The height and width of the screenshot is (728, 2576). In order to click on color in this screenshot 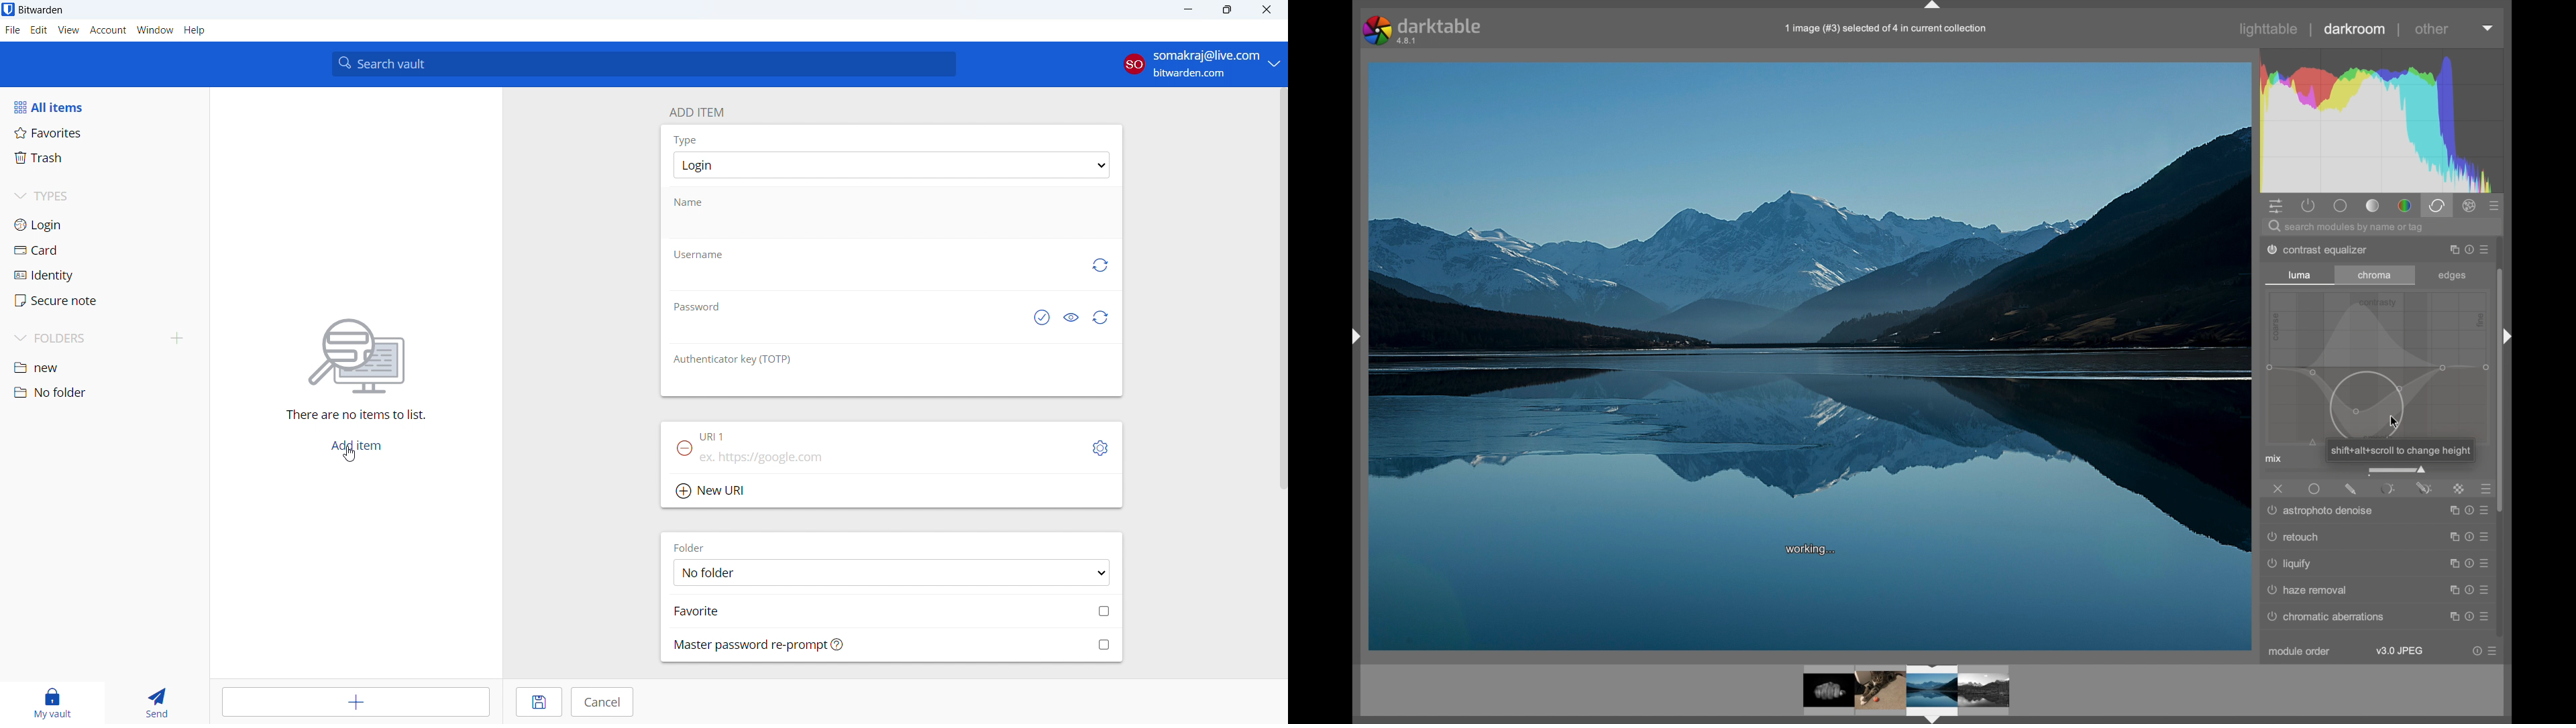, I will do `click(2404, 205)`.